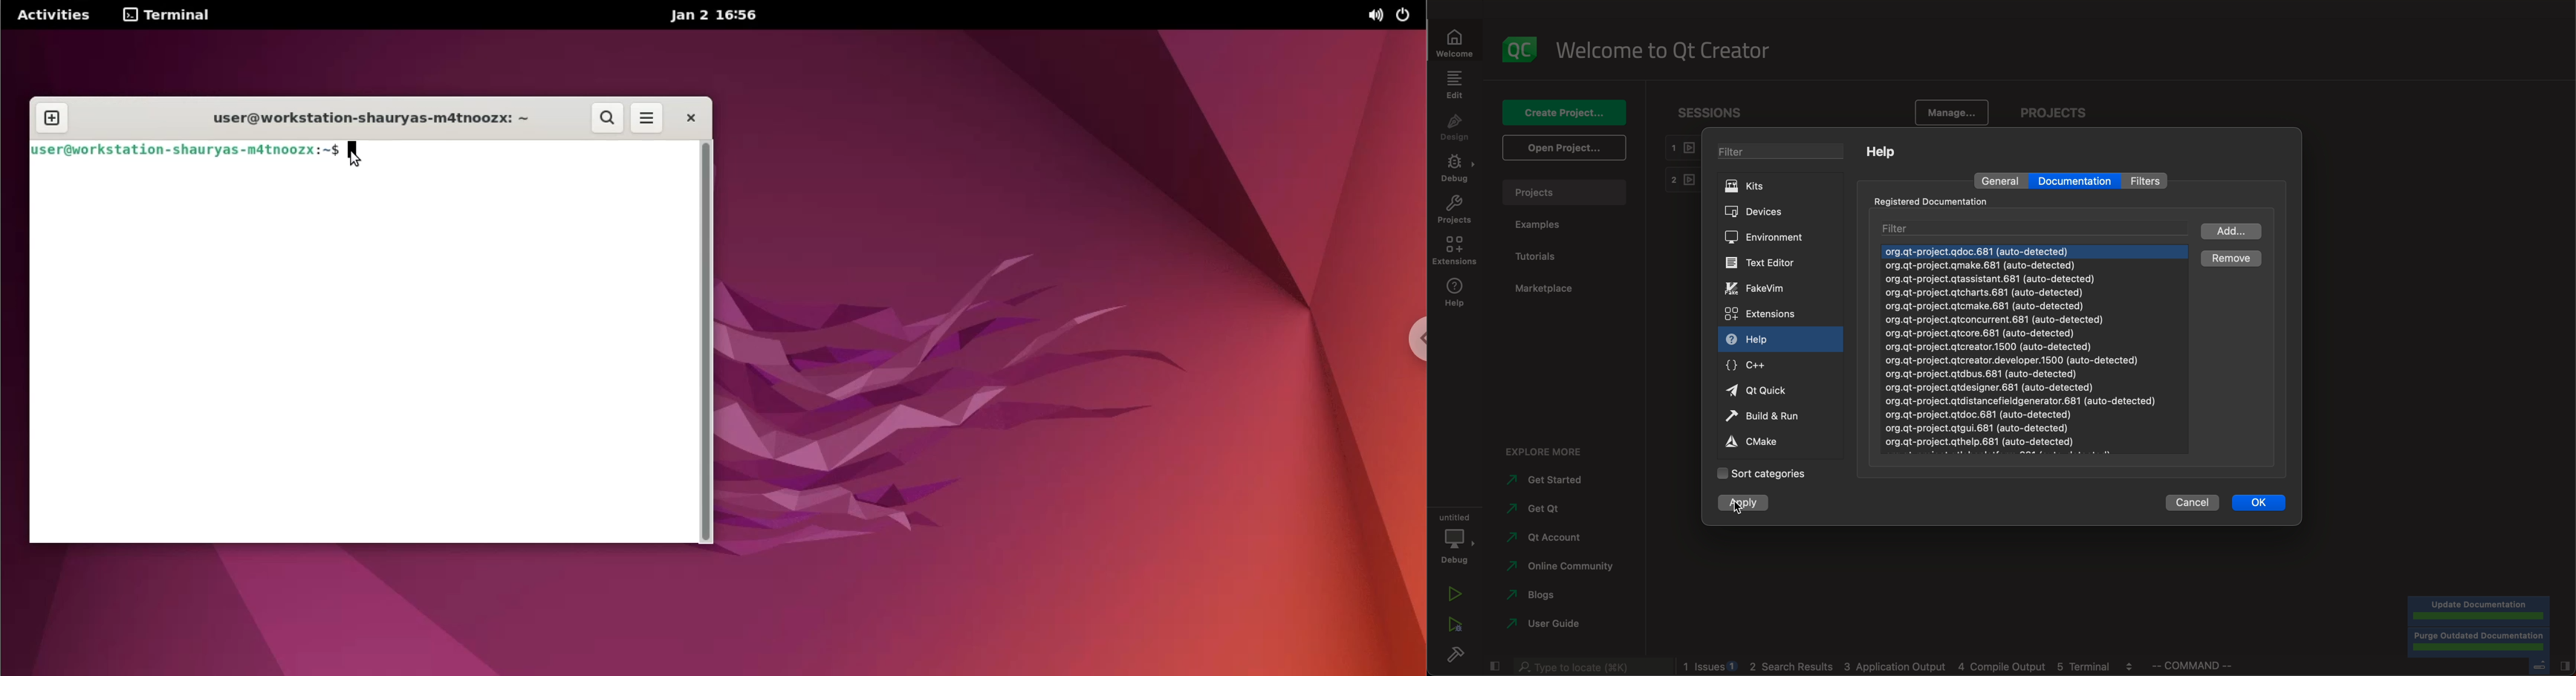  What do you see at coordinates (1457, 87) in the screenshot?
I see `edit` at bounding box center [1457, 87].